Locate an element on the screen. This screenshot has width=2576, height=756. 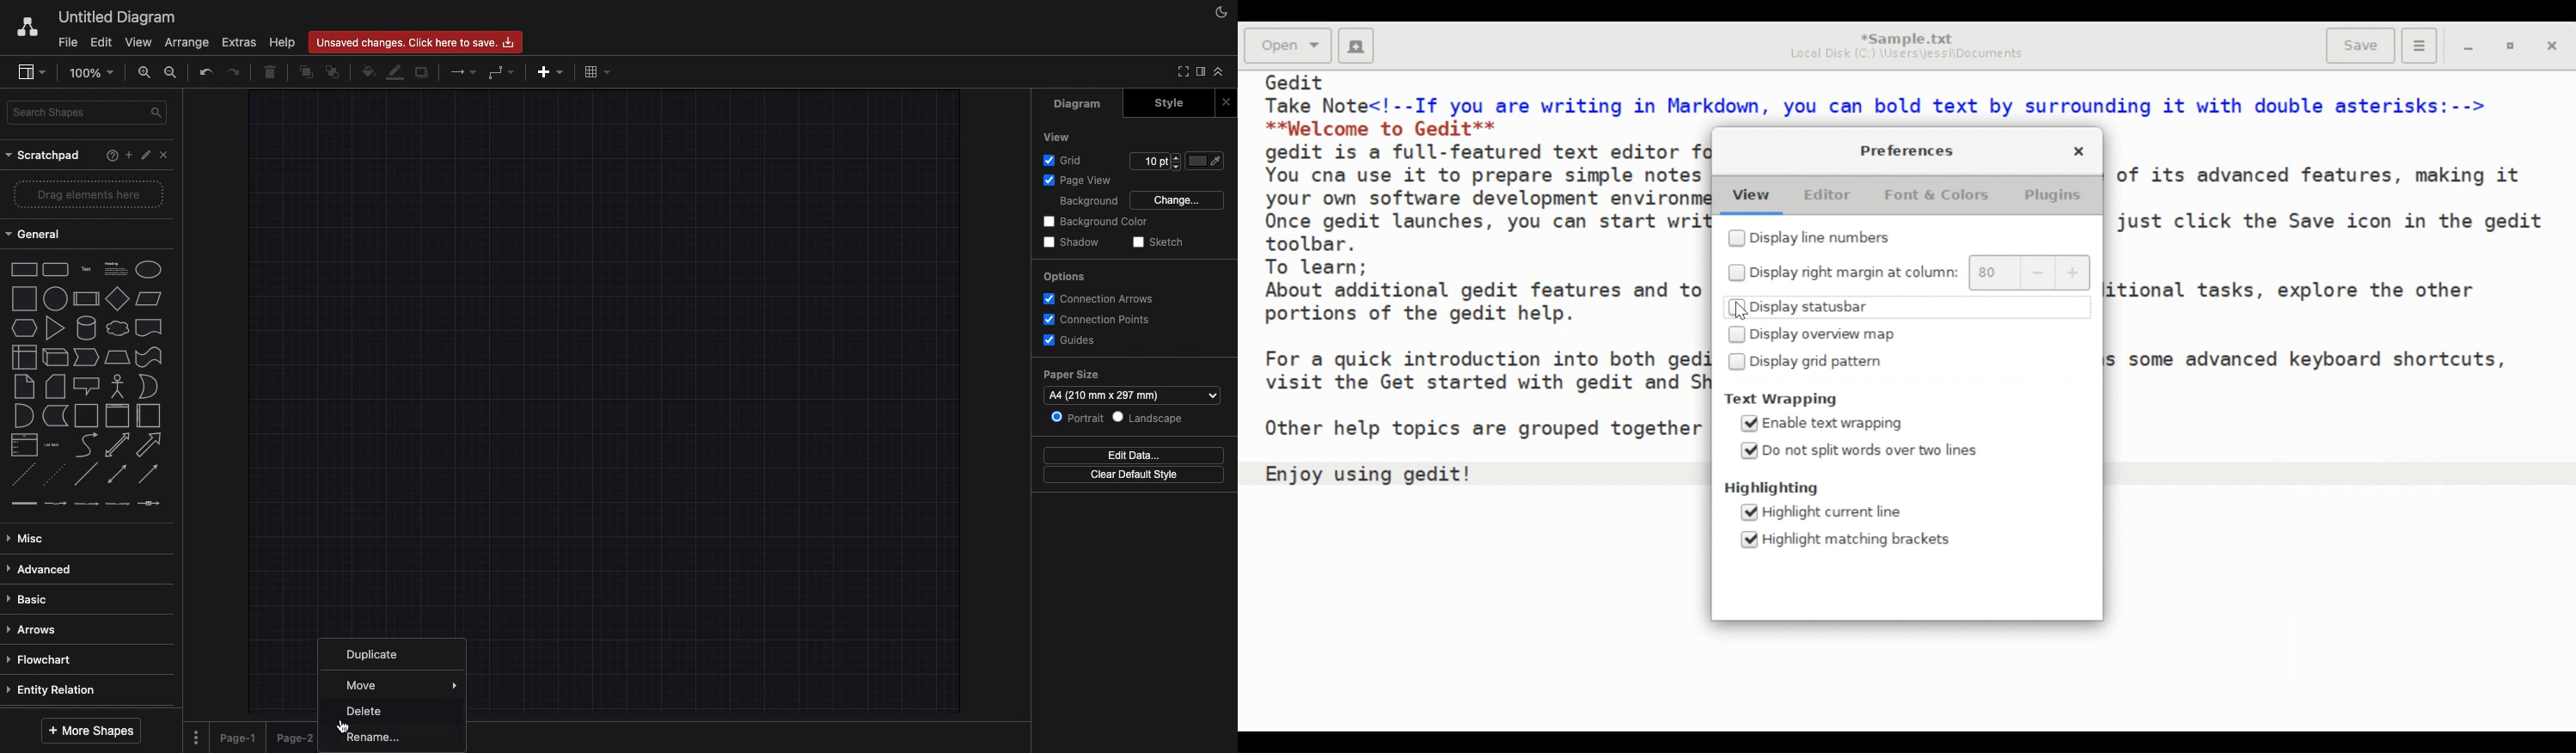
Add is located at coordinates (551, 72).